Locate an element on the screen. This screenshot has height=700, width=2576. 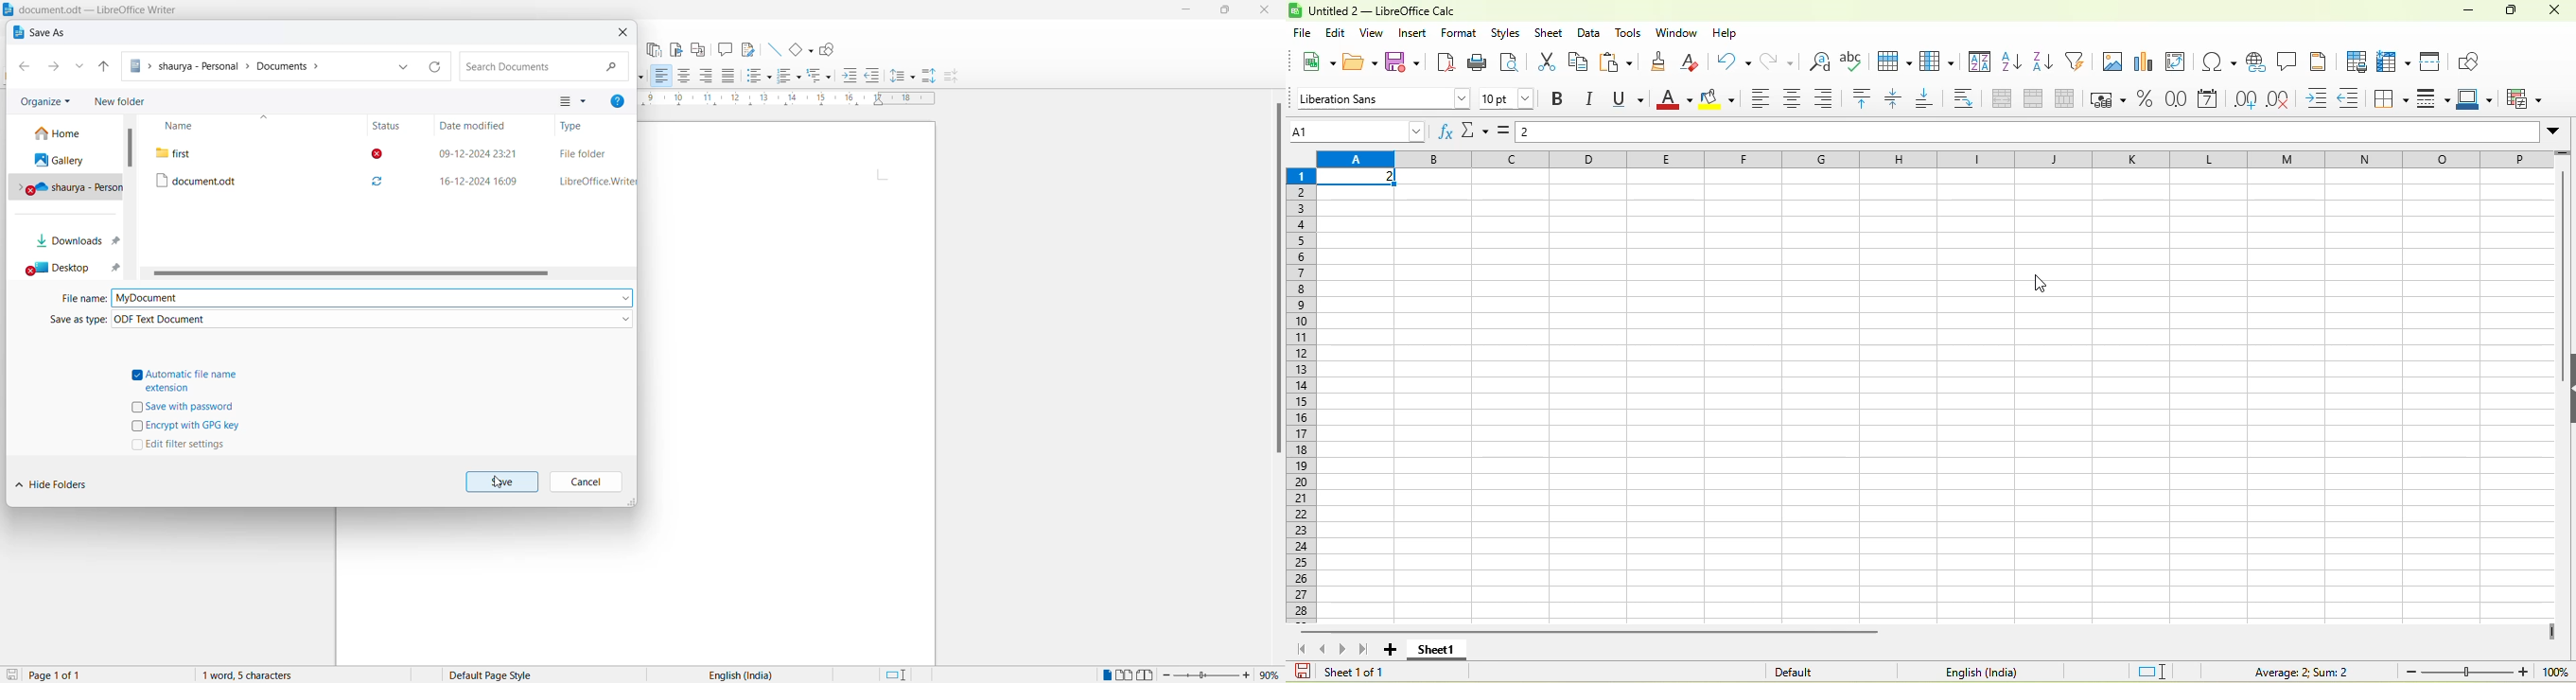
Personal drive is located at coordinates (68, 188).